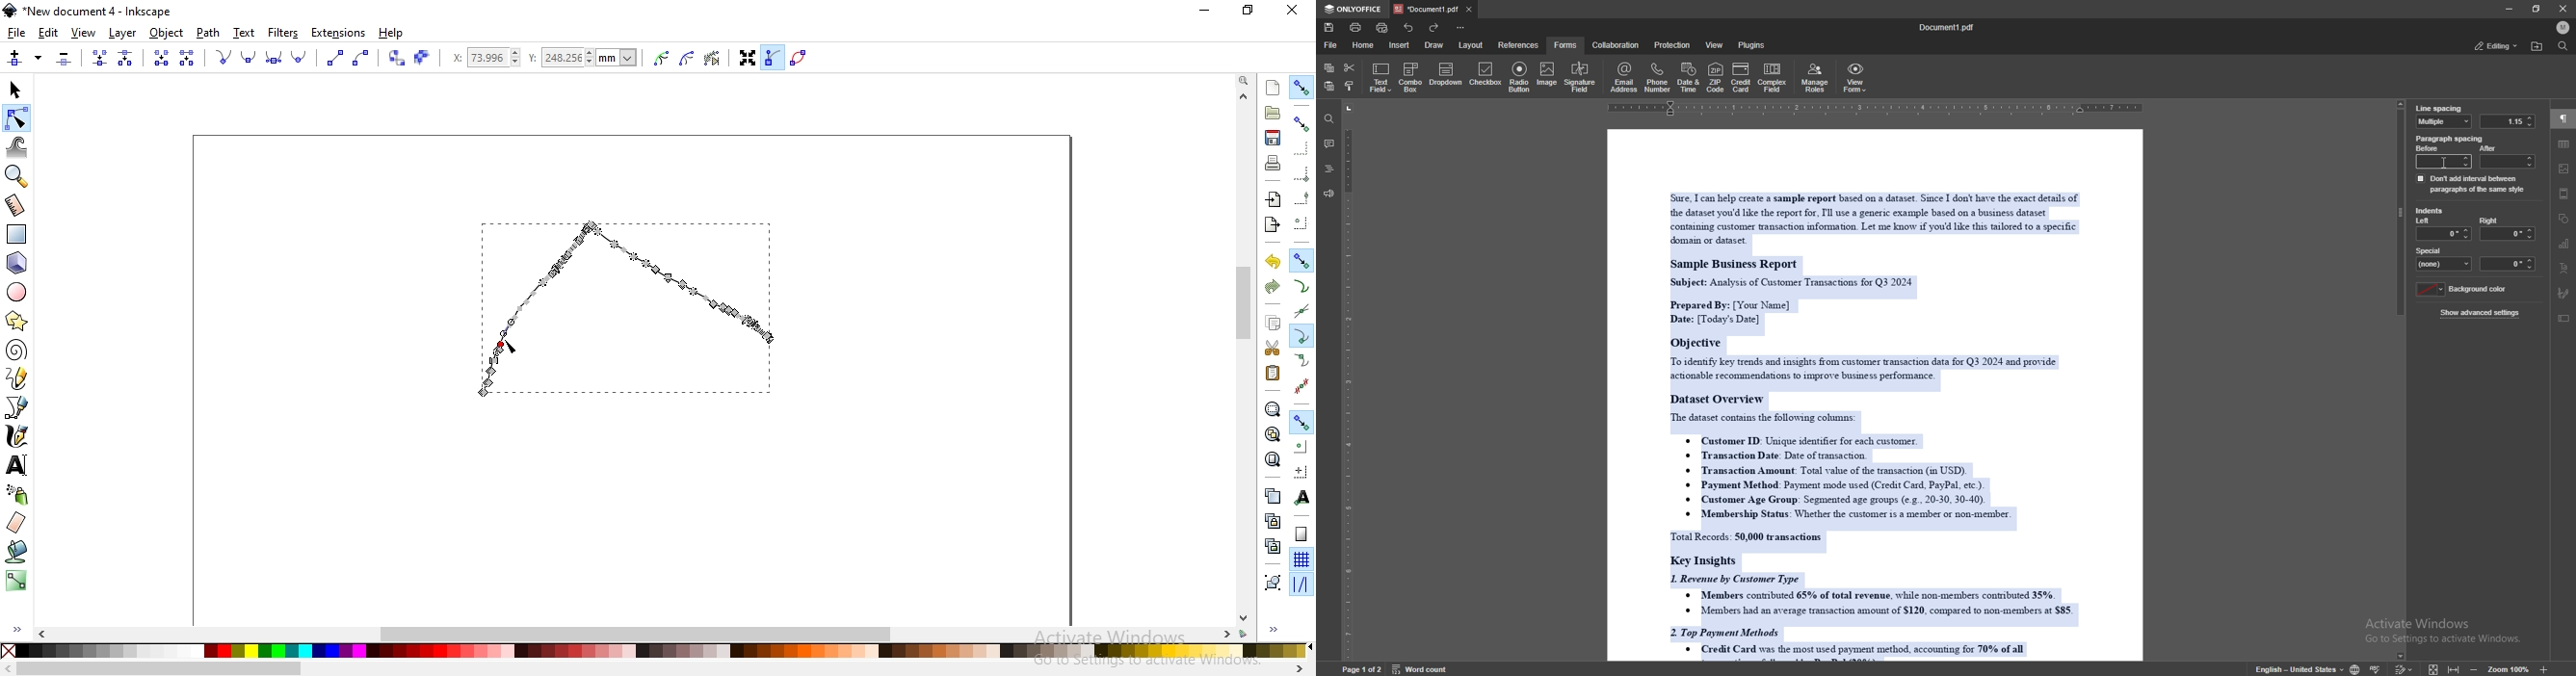 Image resolution: width=2576 pixels, height=700 pixels. Describe the element at coordinates (123, 34) in the screenshot. I see `layer` at that location.